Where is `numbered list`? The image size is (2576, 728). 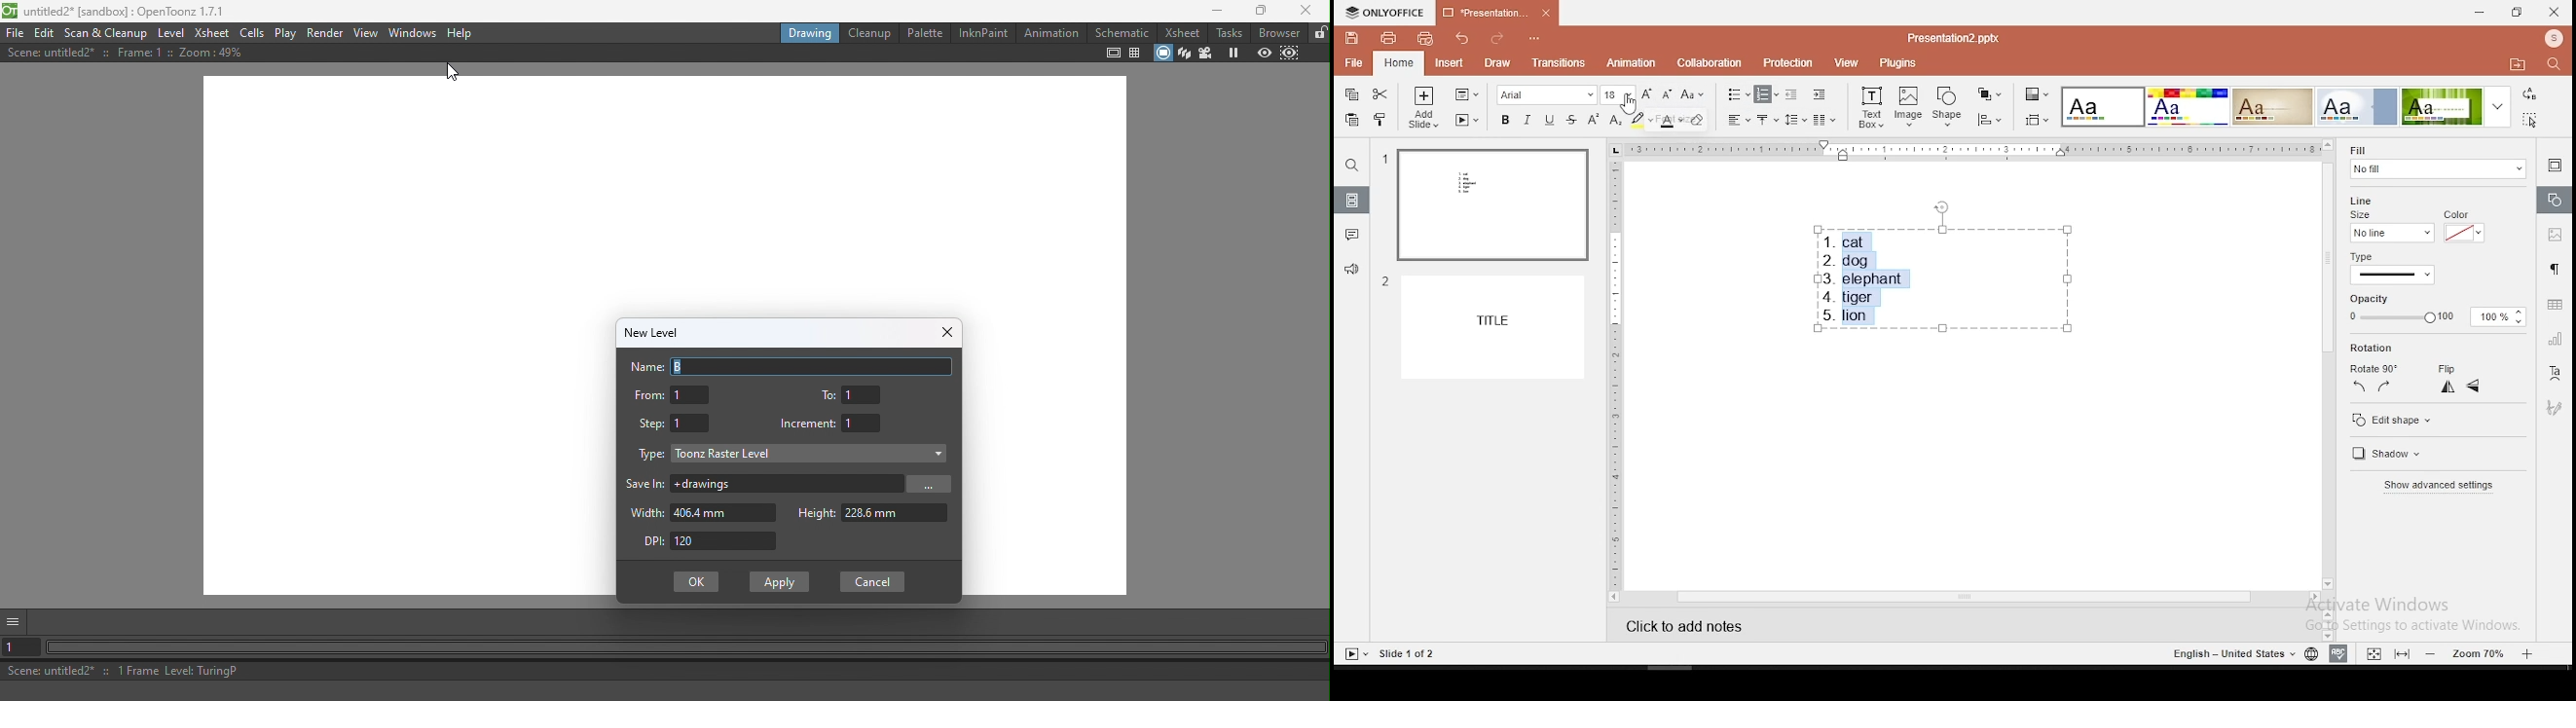 numbered list is located at coordinates (1767, 93).